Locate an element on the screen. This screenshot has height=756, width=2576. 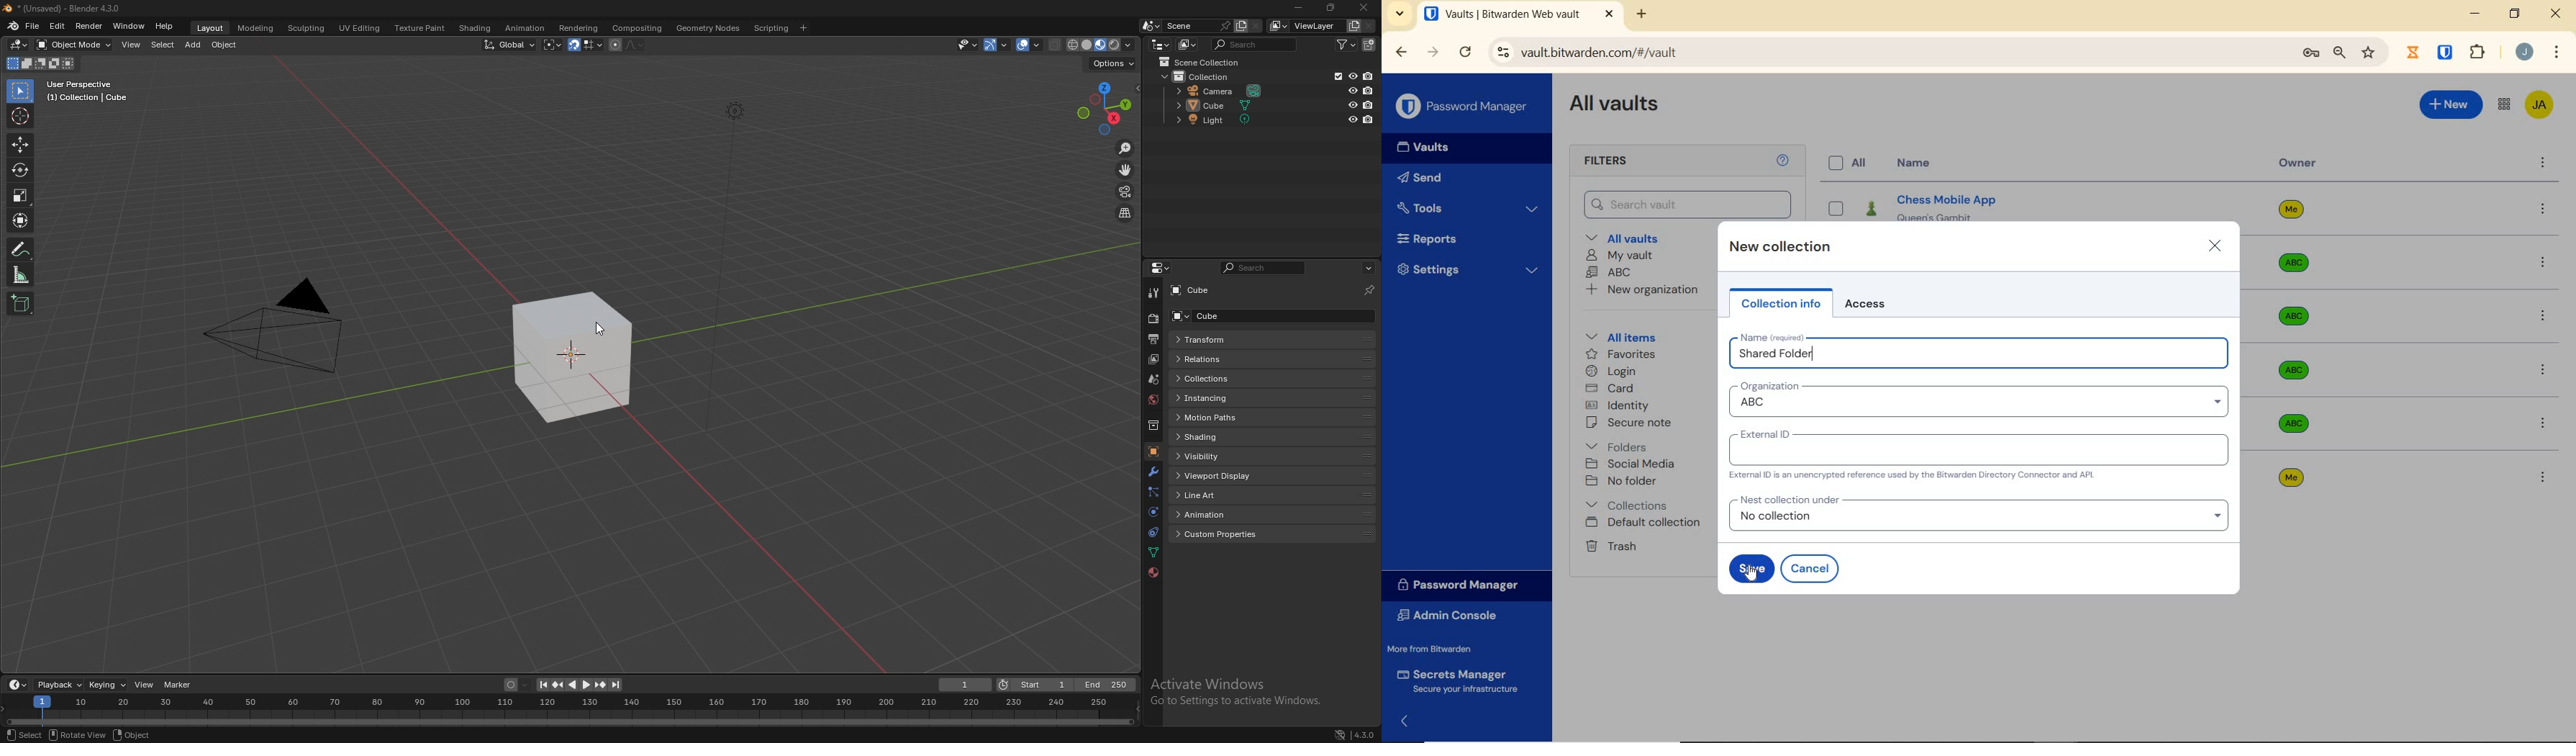
collection name added is located at coordinates (1779, 354).